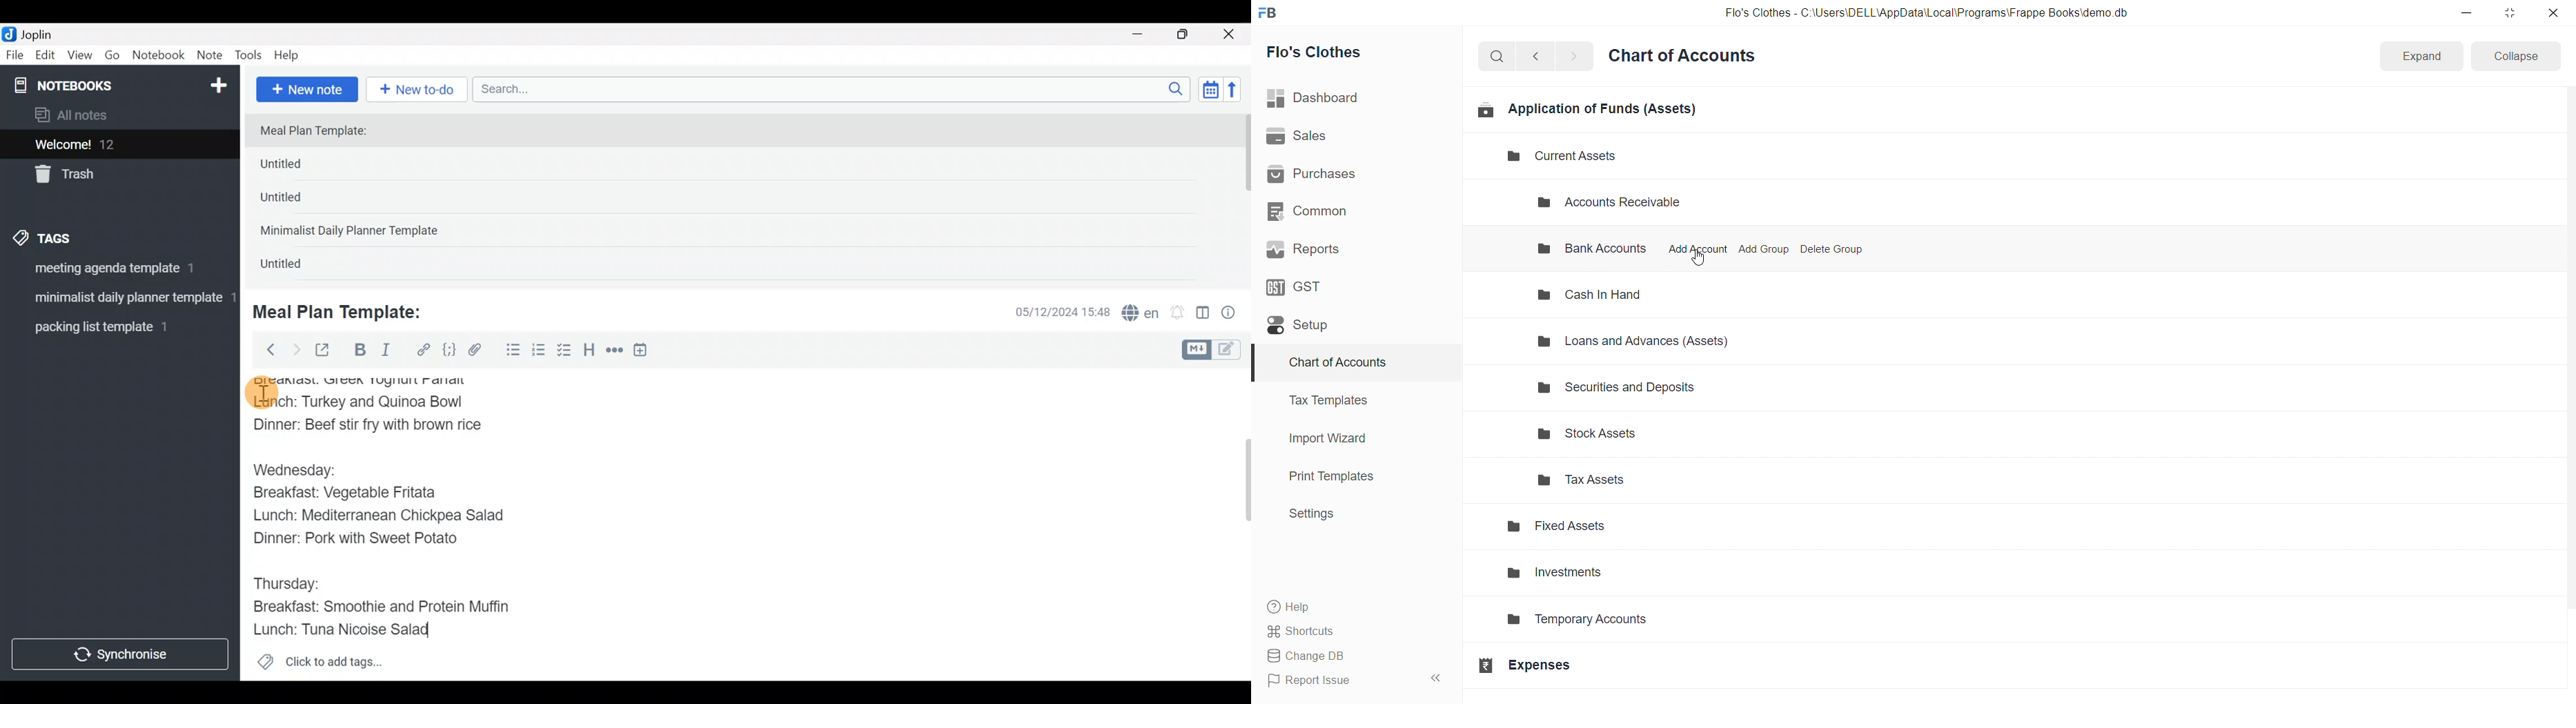  Describe the element at coordinates (1350, 249) in the screenshot. I see `Reports` at that location.